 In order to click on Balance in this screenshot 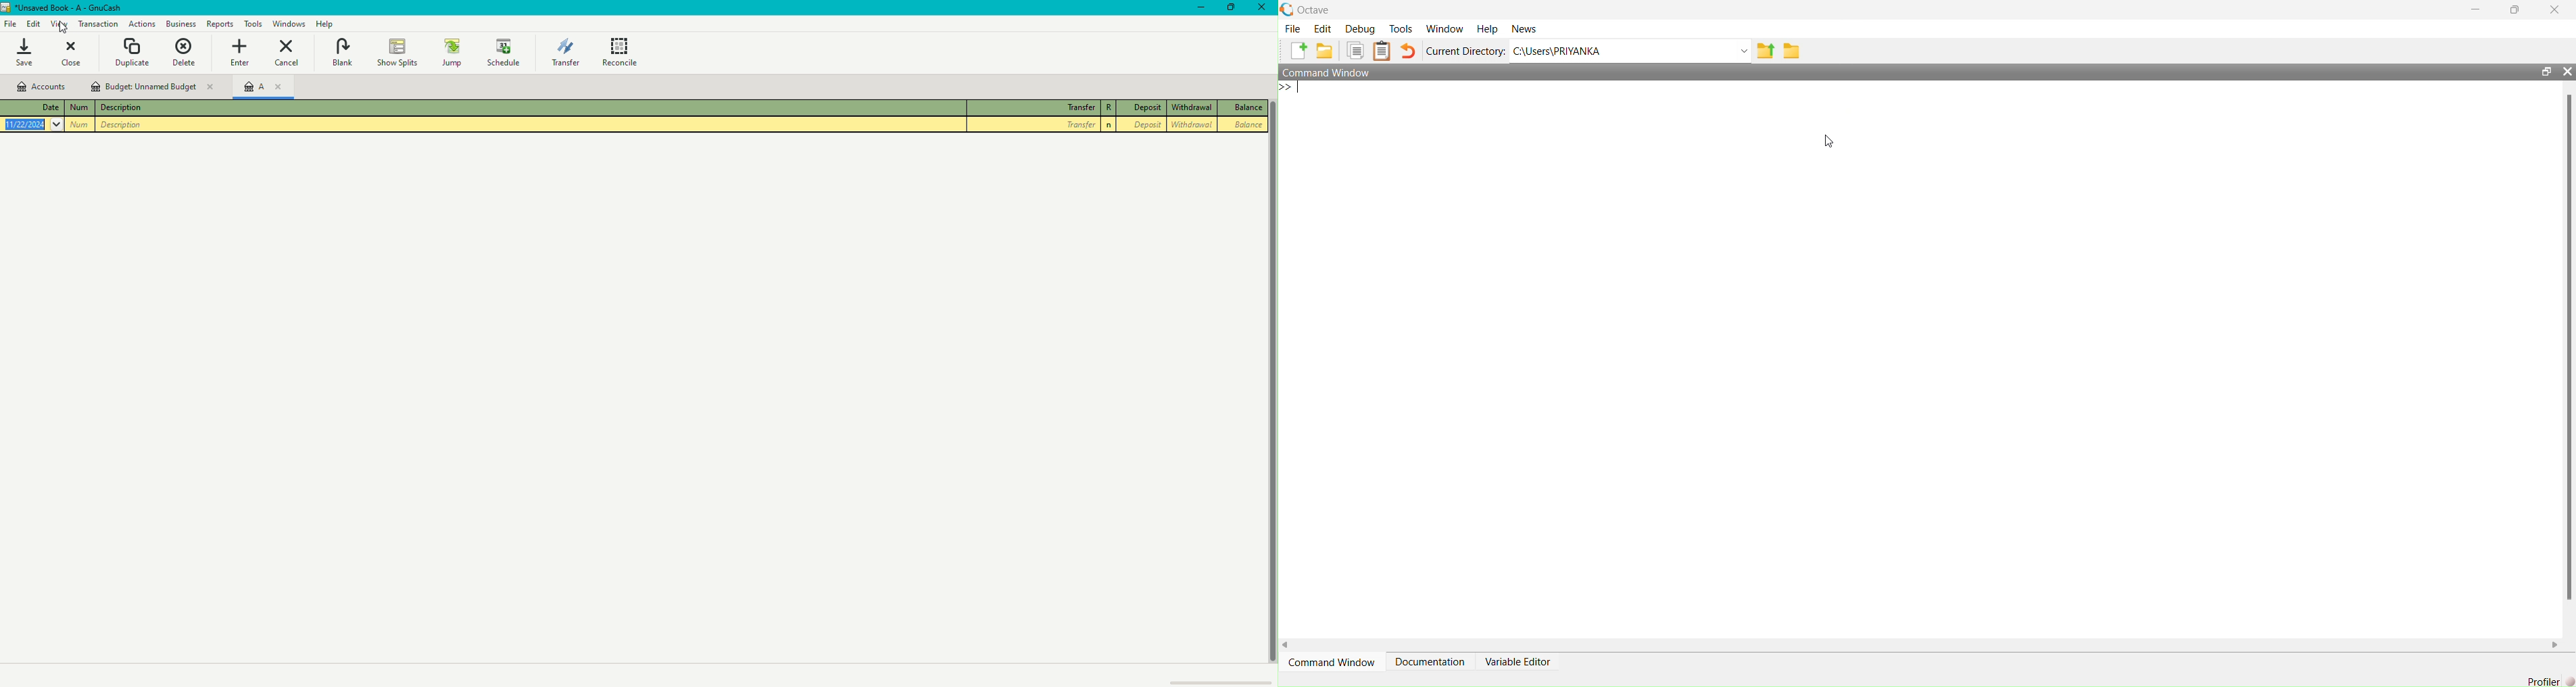, I will do `click(1246, 125)`.